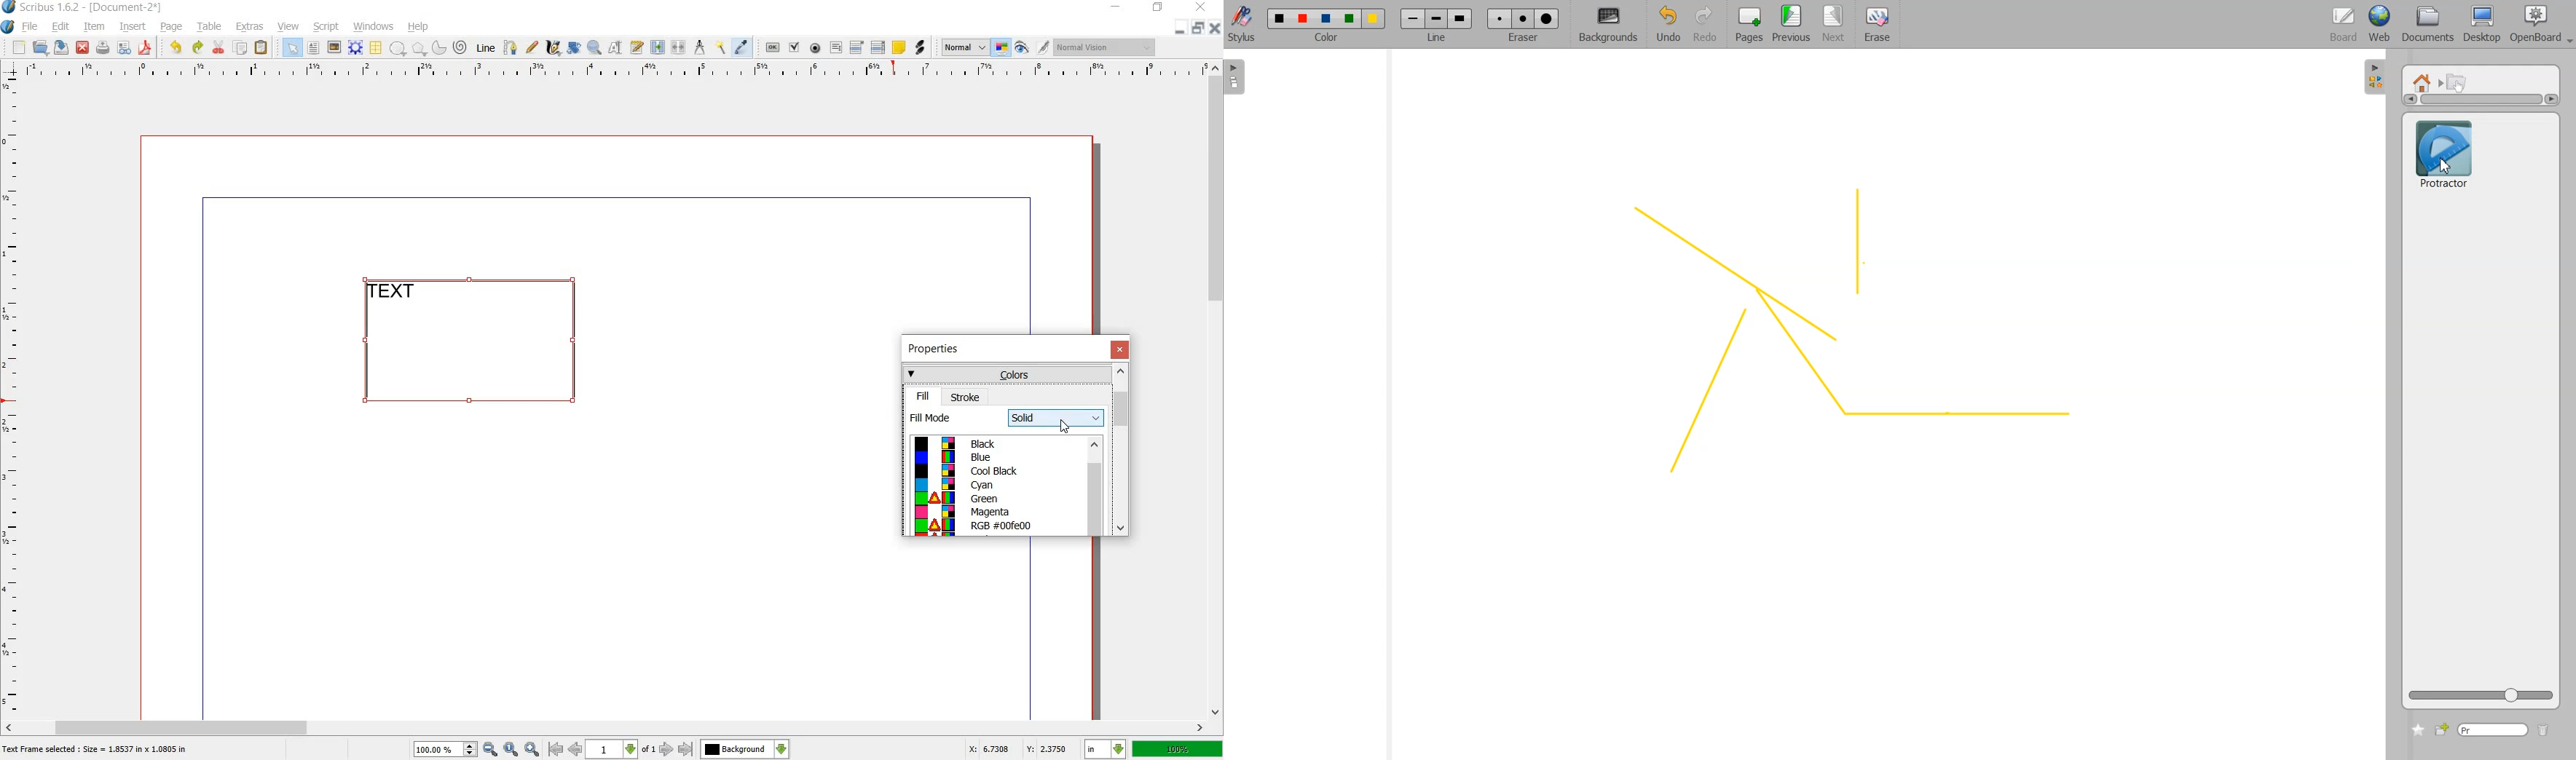 This screenshot has height=784, width=2576. What do you see at coordinates (636, 47) in the screenshot?
I see `edit text with story editor` at bounding box center [636, 47].